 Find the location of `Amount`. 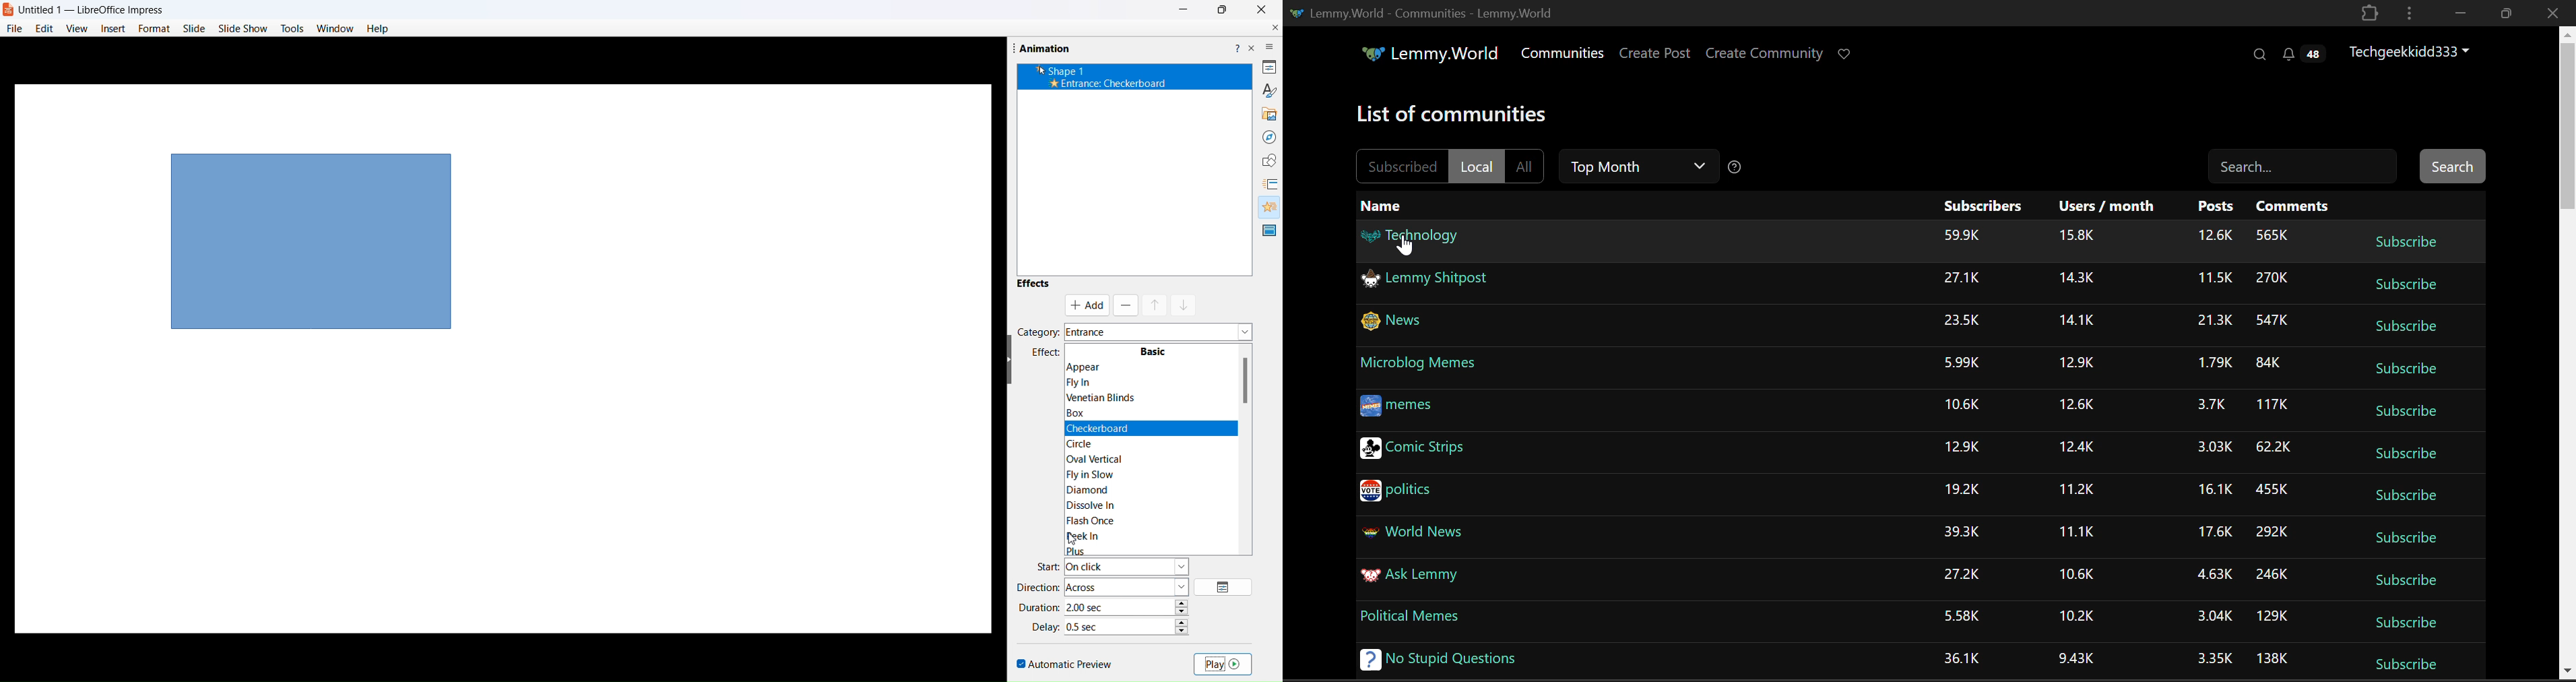

Amount is located at coordinates (2216, 618).